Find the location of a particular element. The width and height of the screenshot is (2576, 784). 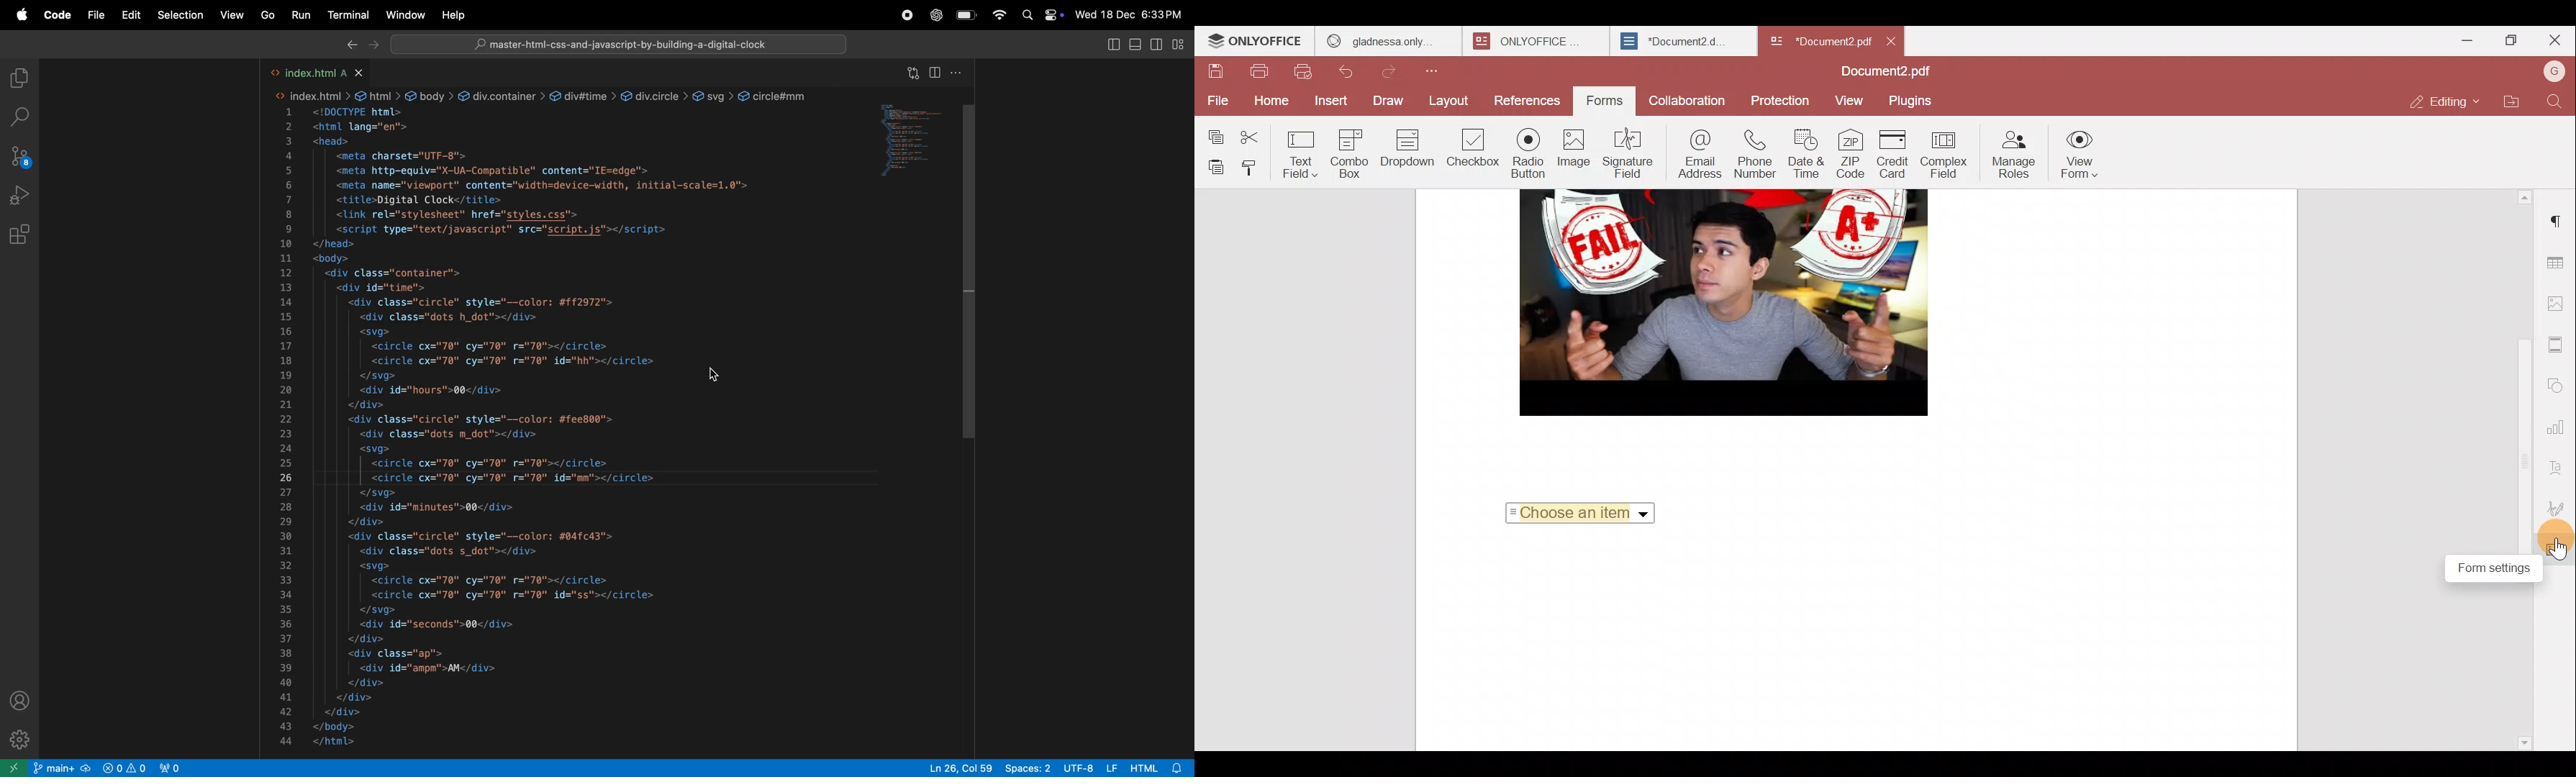

Help is located at coordinates (451, 15).